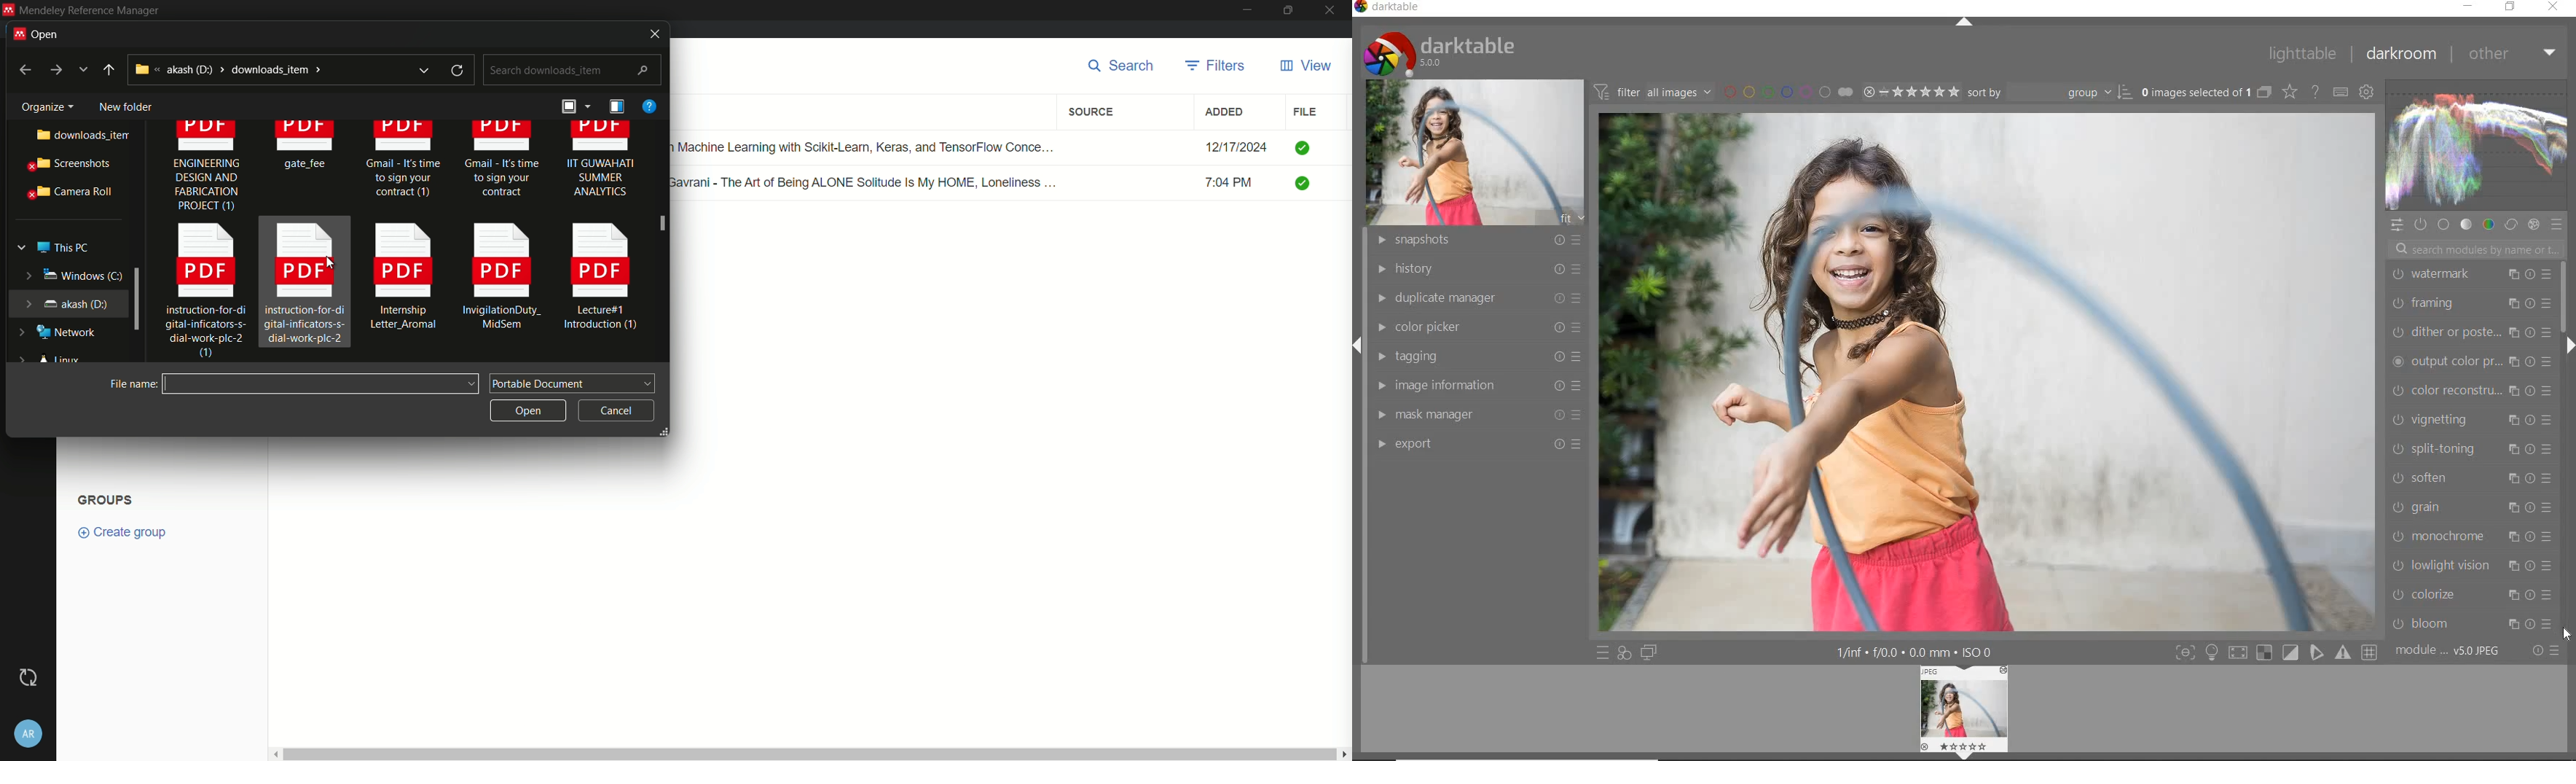 The width and height of the screenshot is (2576, 784). Describe the element at coordinates (1289, 11) in the screenshot. I see `maximize` at that location.